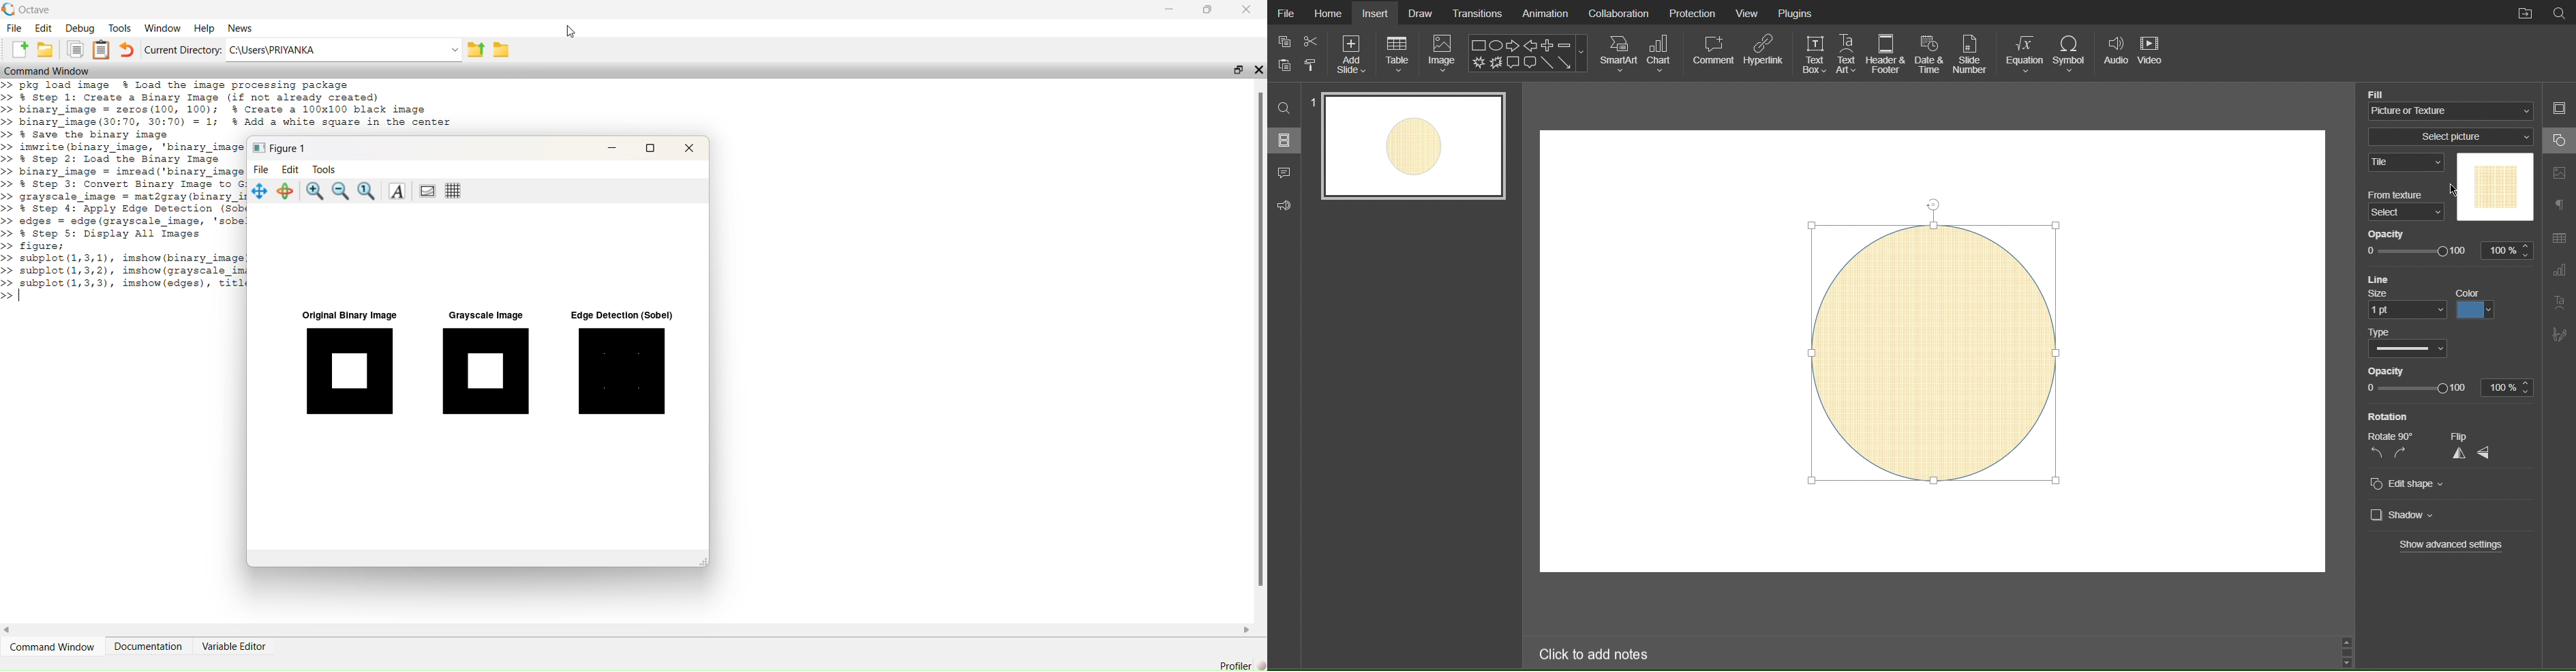 This screenshot has height=672, width=2576. I want to click on Signature, so click(2560, 338).